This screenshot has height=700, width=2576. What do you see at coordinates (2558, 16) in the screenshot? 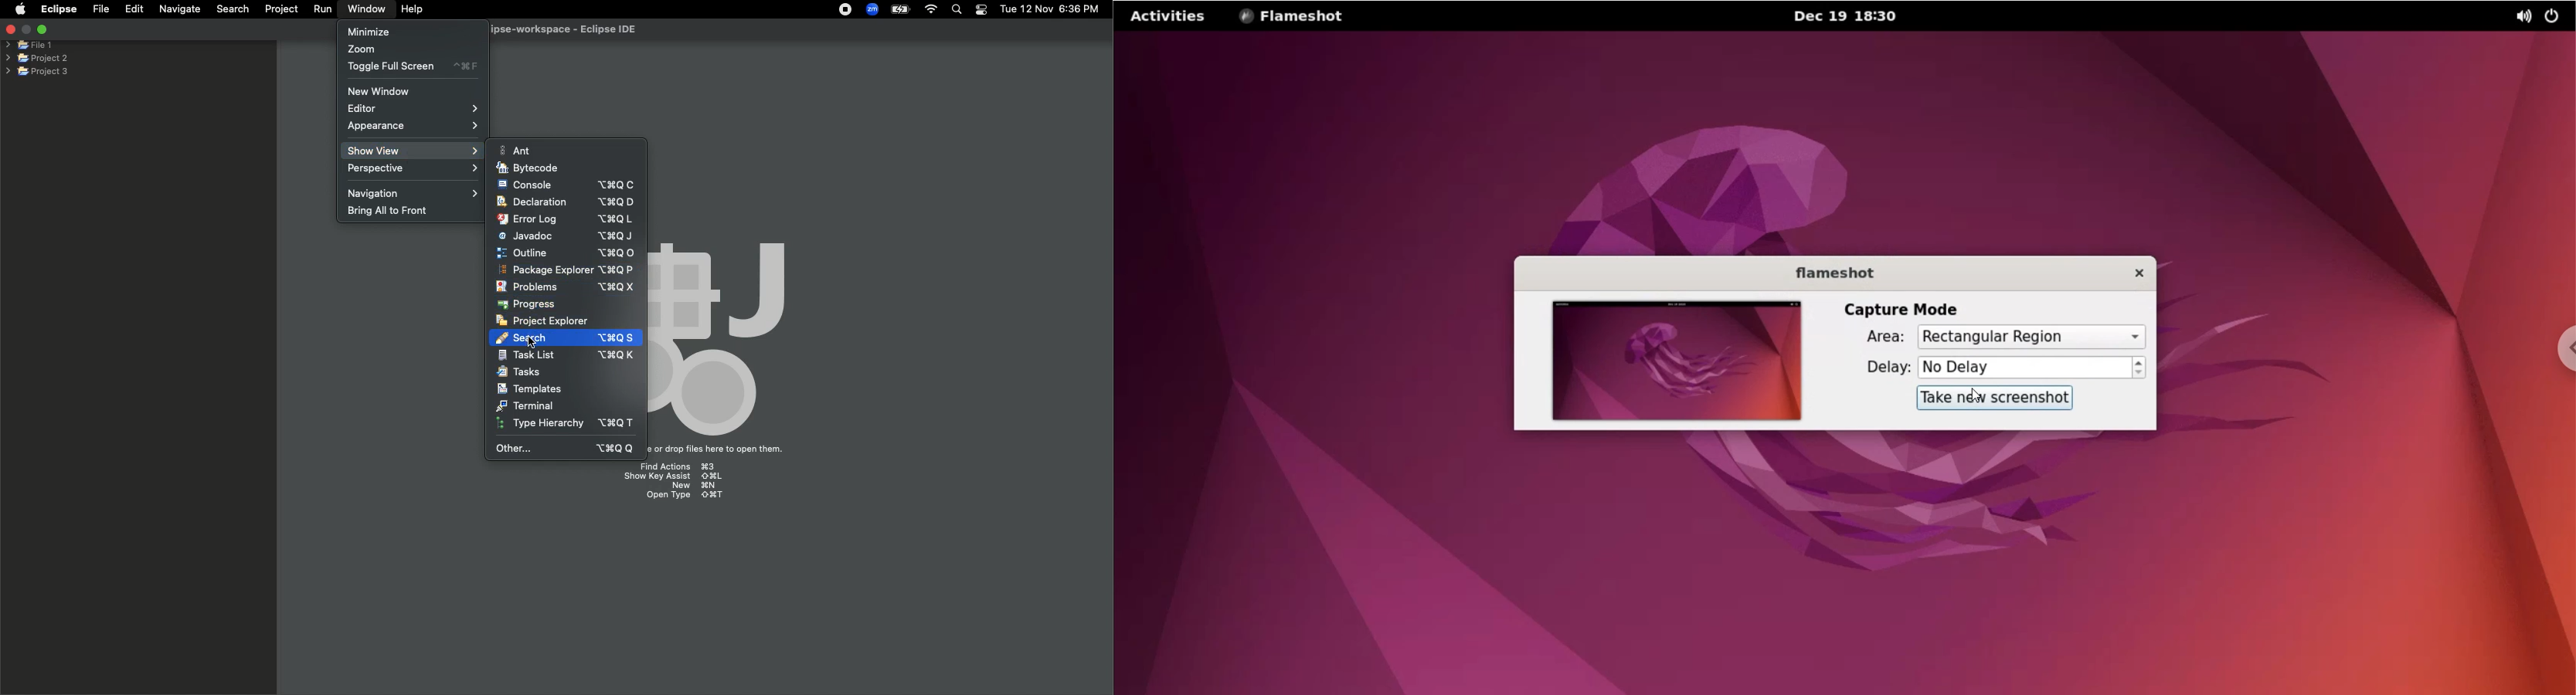
I see `power on/off settings` at bounding box center [2558, 16].